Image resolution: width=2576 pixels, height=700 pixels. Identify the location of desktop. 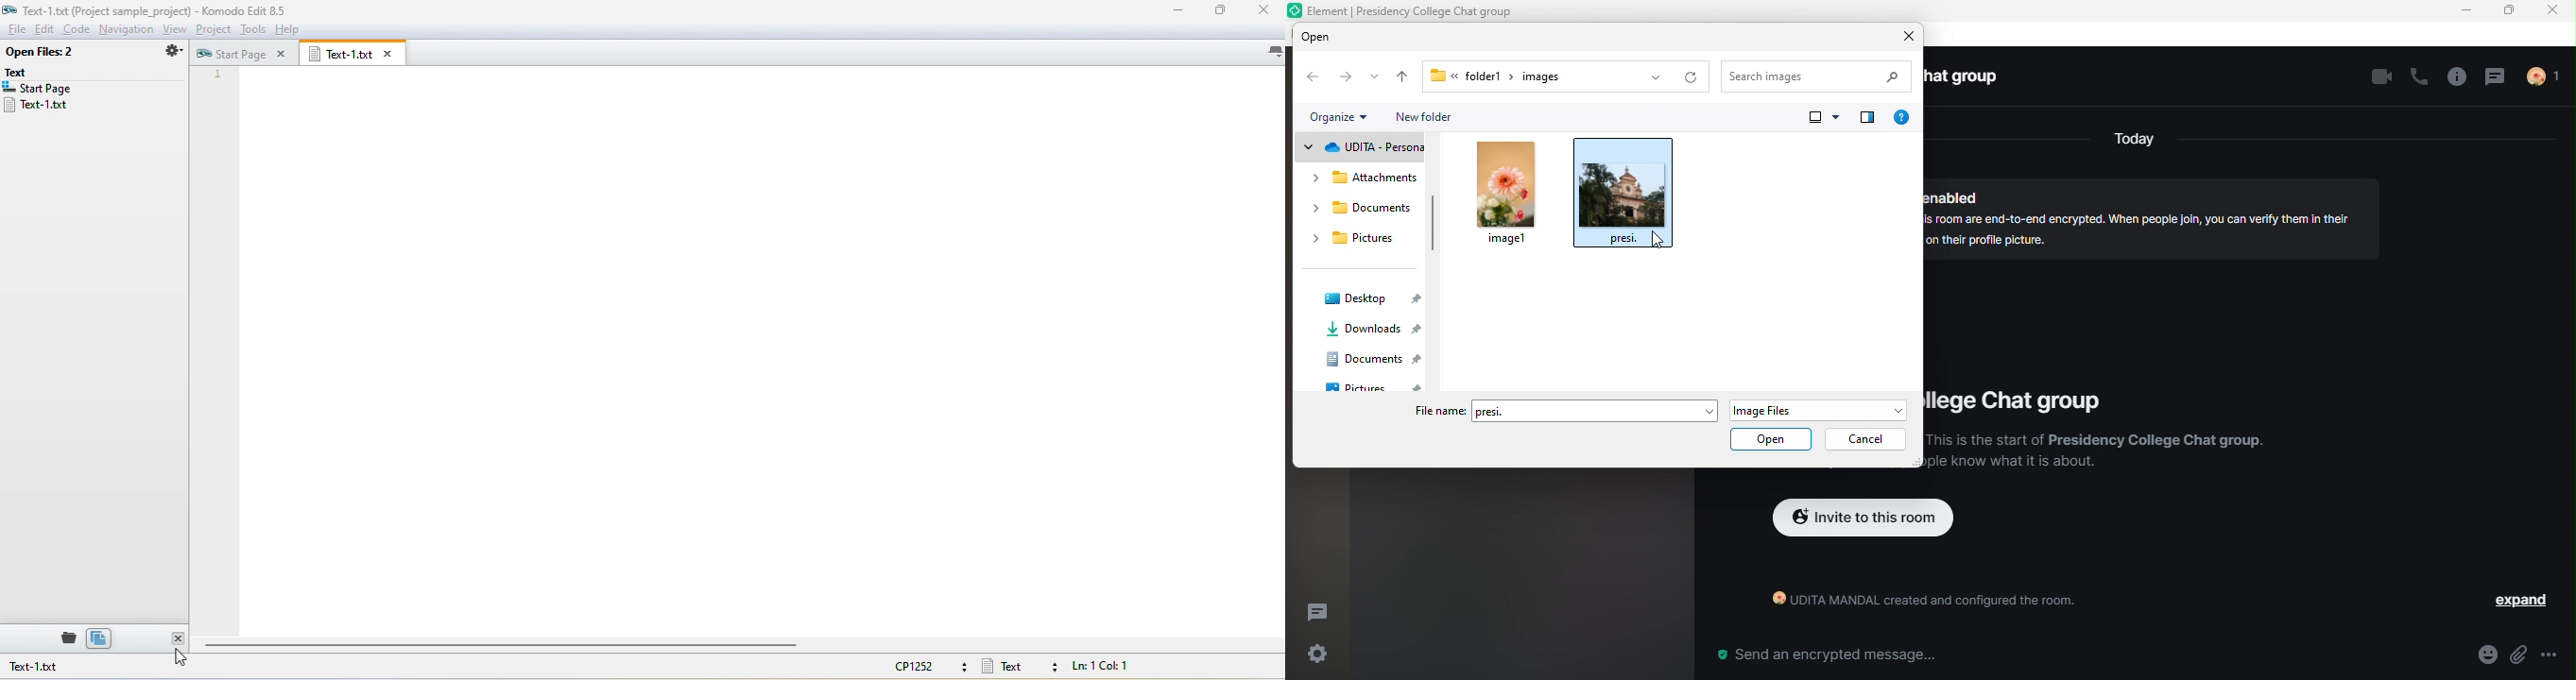
(1366, 300).